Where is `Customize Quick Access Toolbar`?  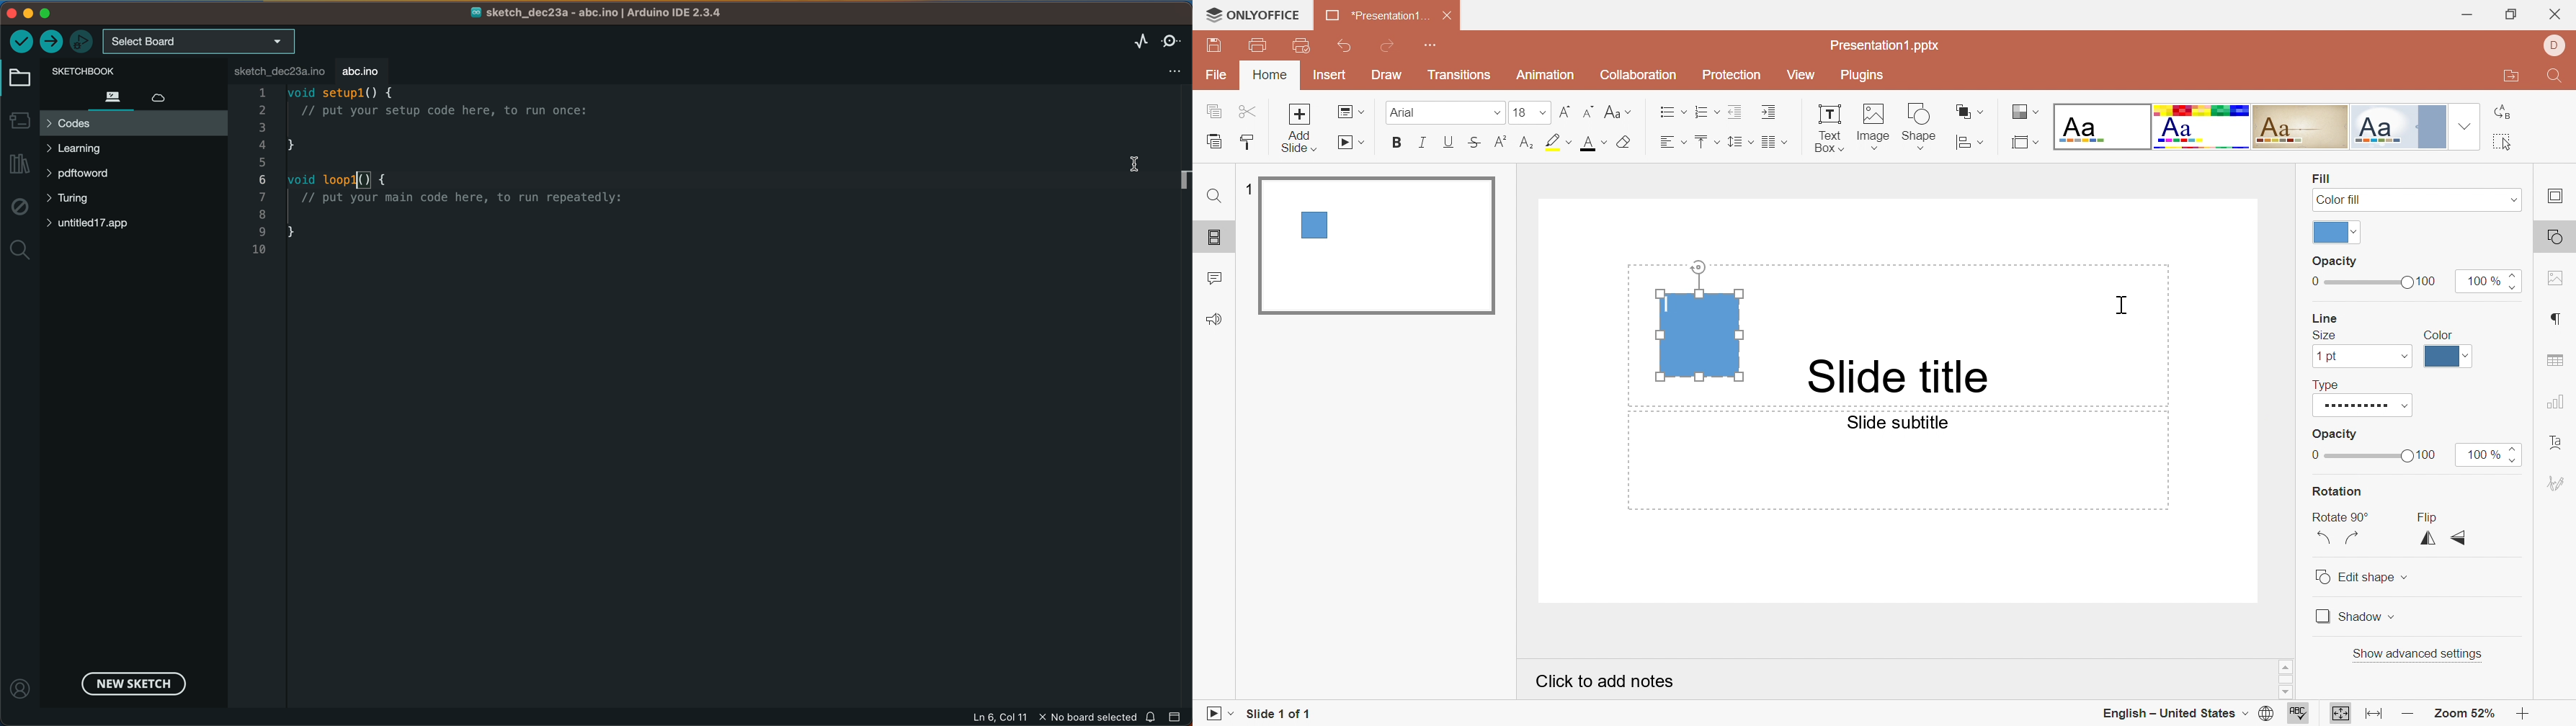
Customize Quick Access Toolbar is located at coordinates (1303, 46).